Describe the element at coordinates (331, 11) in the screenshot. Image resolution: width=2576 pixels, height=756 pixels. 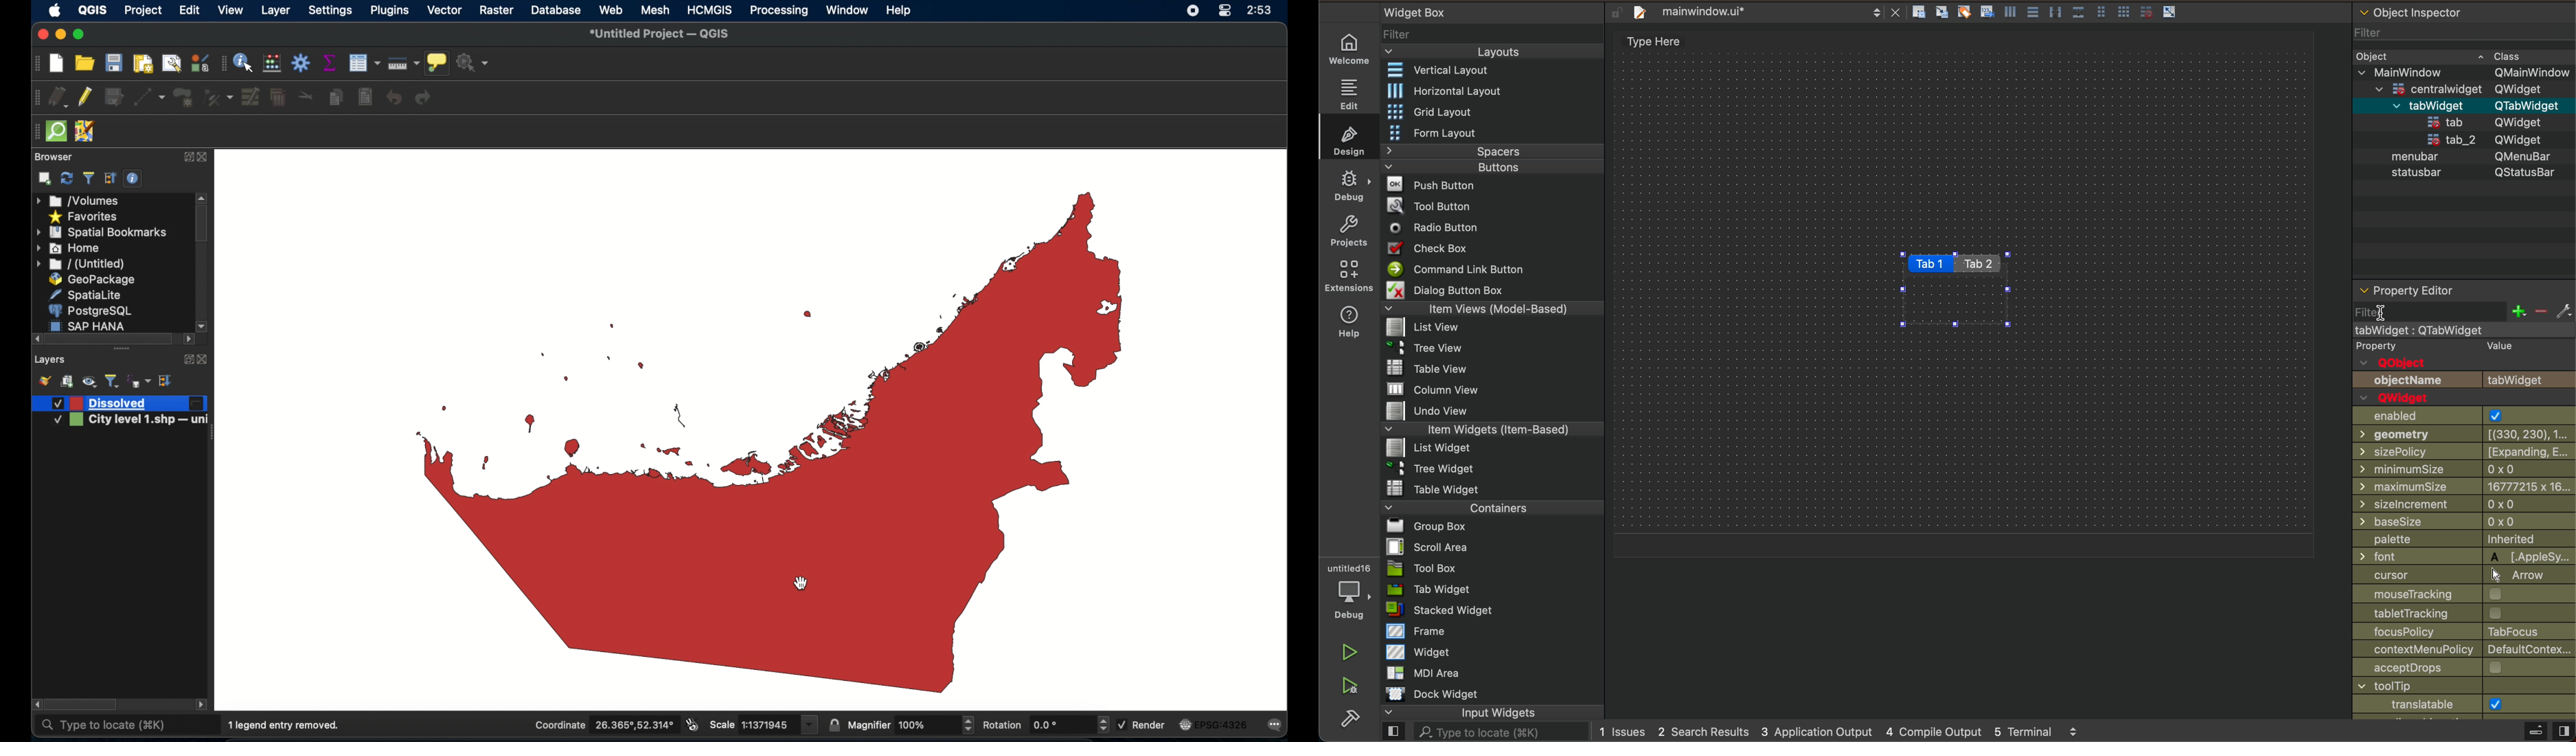
I see `settings` at that location.